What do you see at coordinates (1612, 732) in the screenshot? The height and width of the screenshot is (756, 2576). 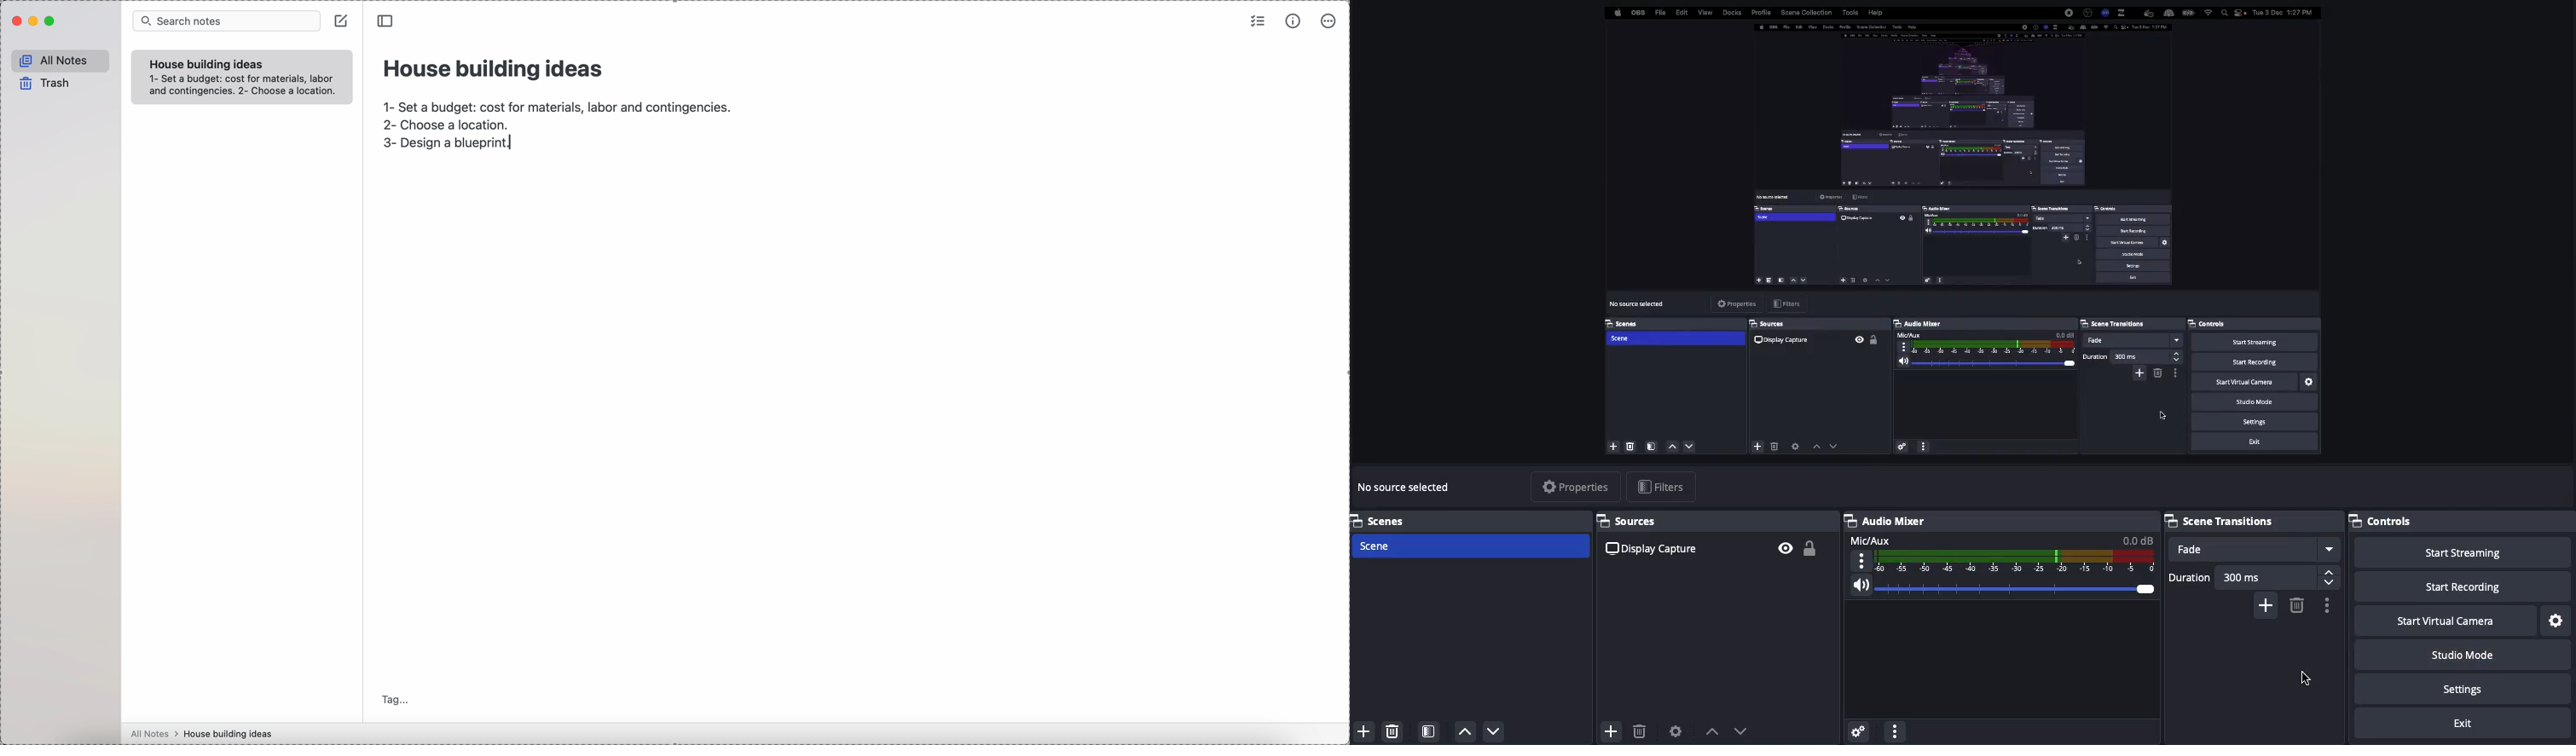 I see `add` at bounding box center [1612, 732].